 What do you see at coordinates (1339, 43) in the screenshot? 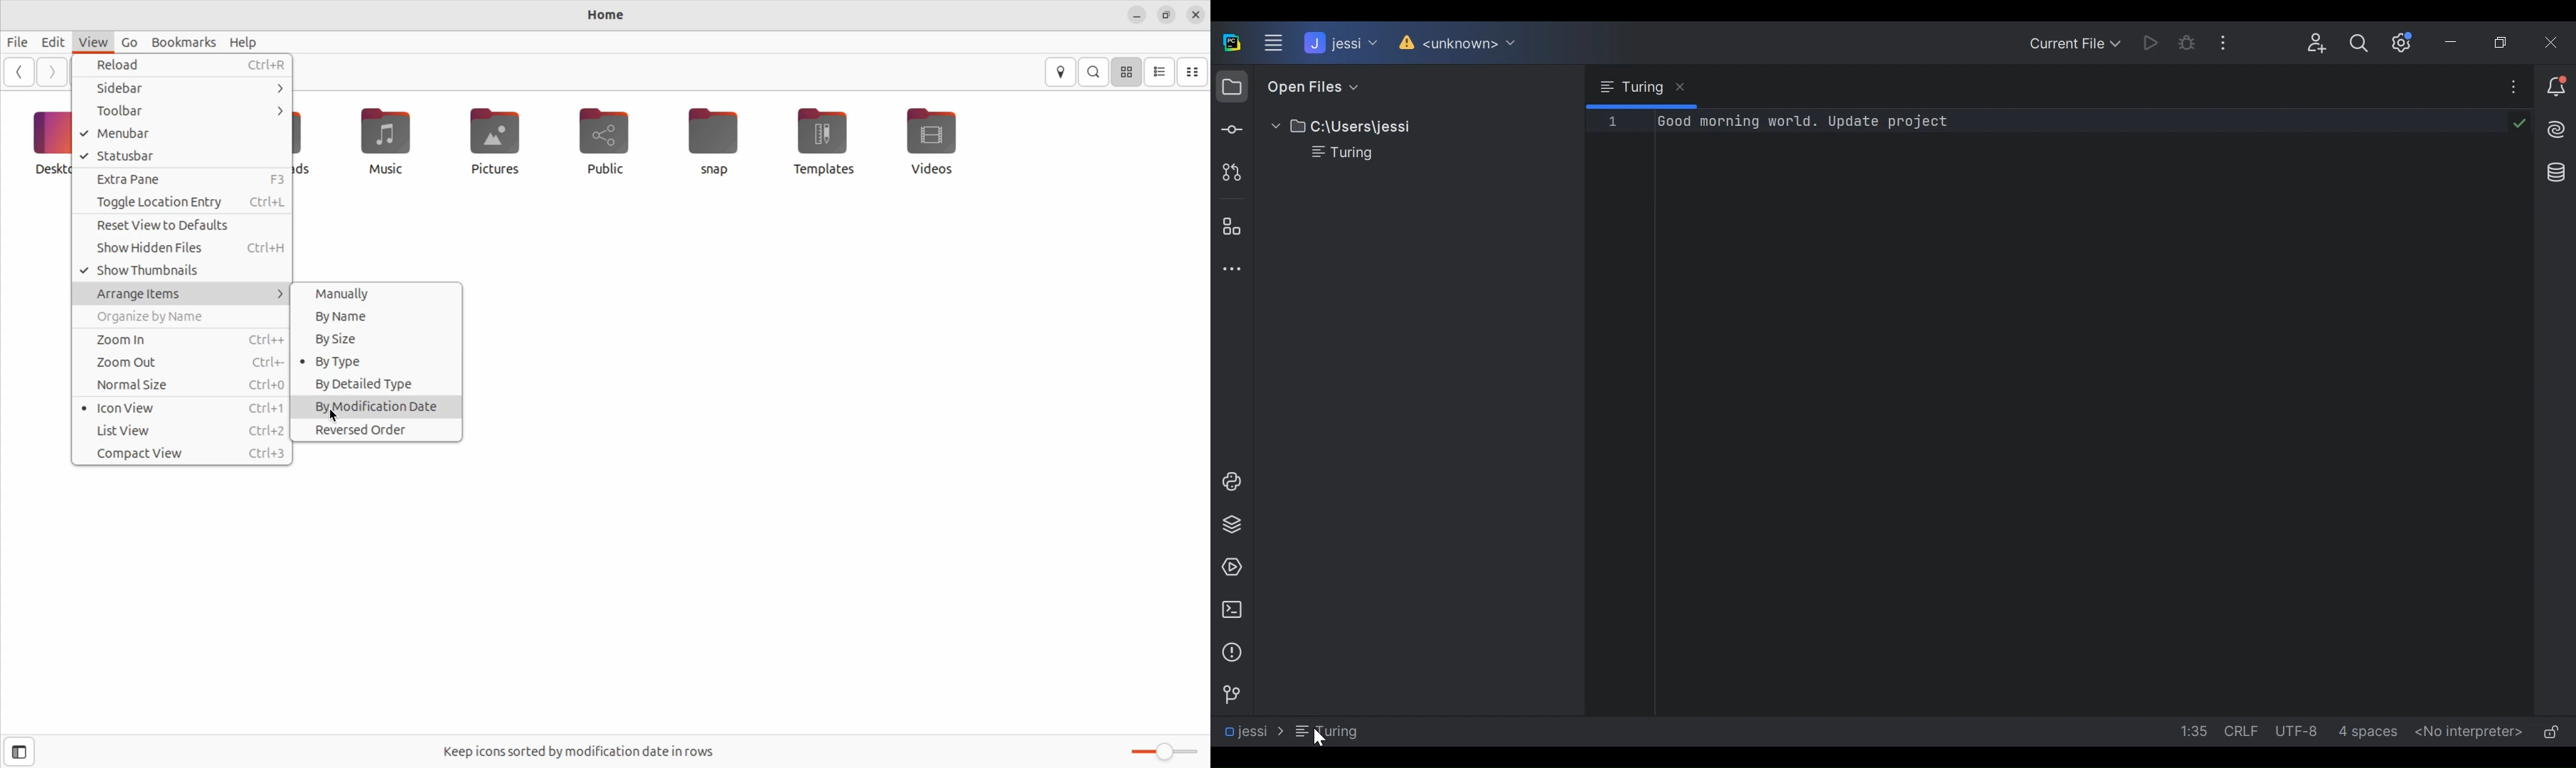
I see `Project Name` at bounding box center [1339, 43].